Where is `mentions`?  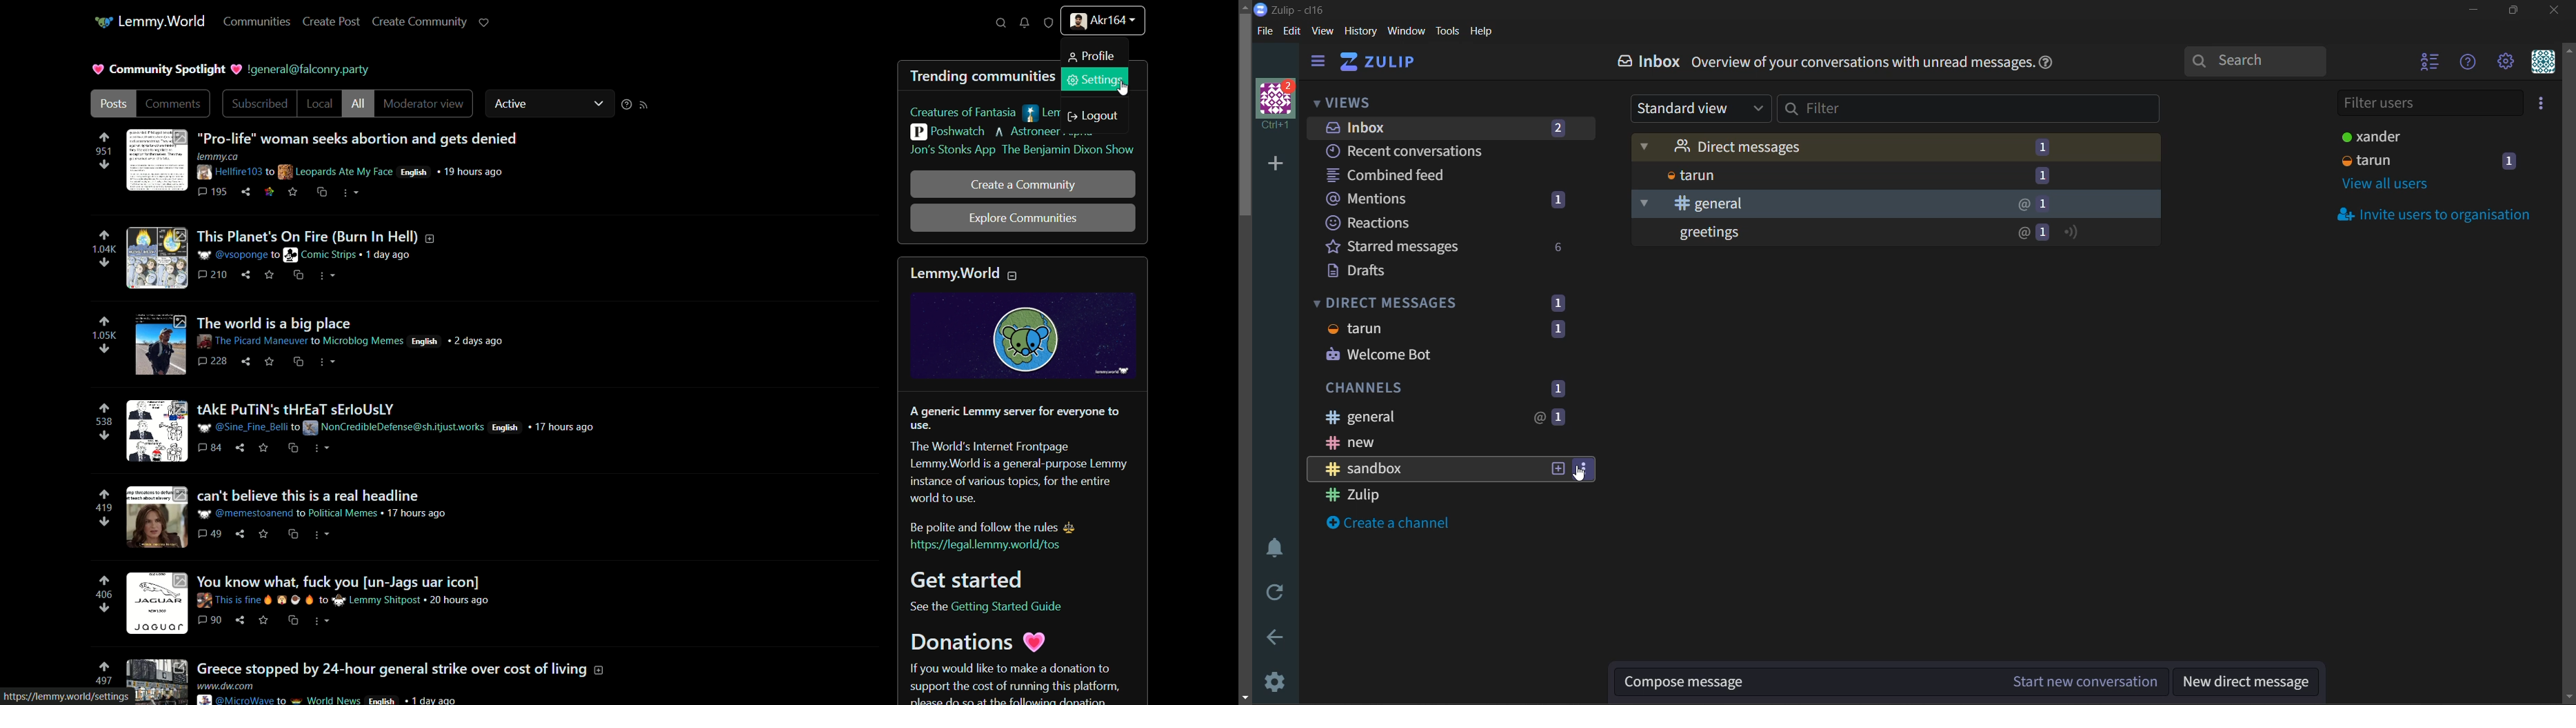
mentions is located at coordinates (1450, 200).